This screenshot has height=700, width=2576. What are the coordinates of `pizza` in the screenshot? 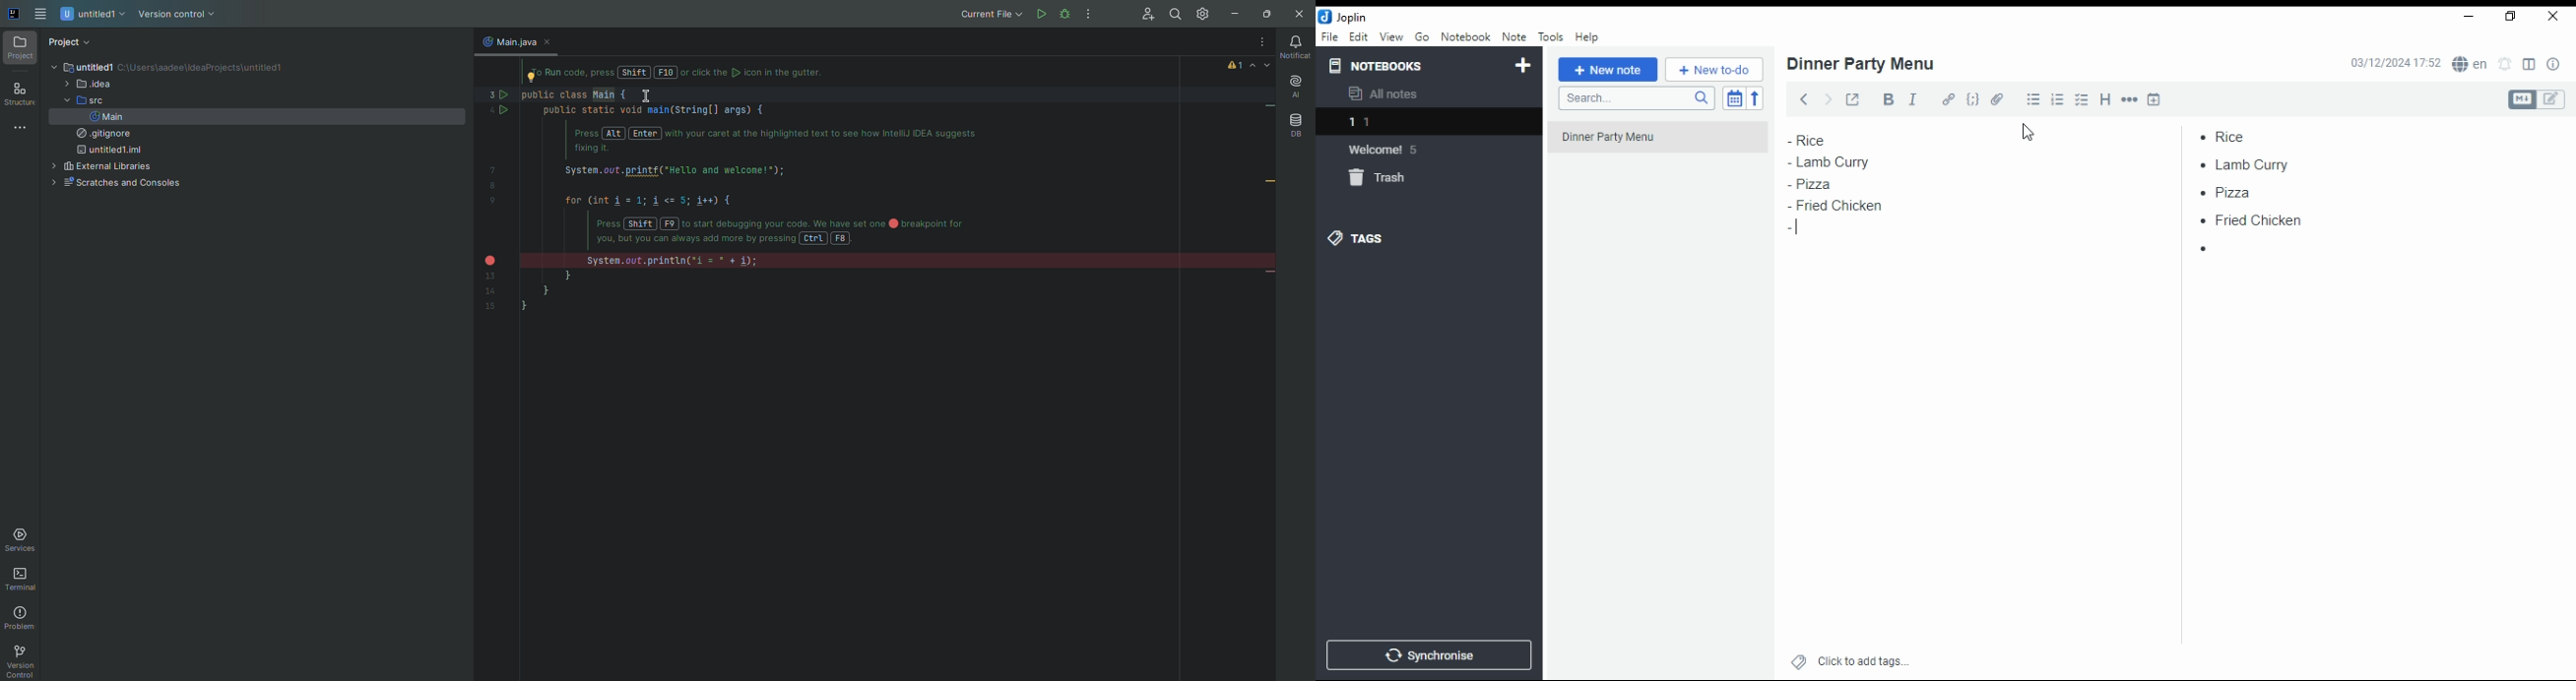 It's located at (2229, 194).